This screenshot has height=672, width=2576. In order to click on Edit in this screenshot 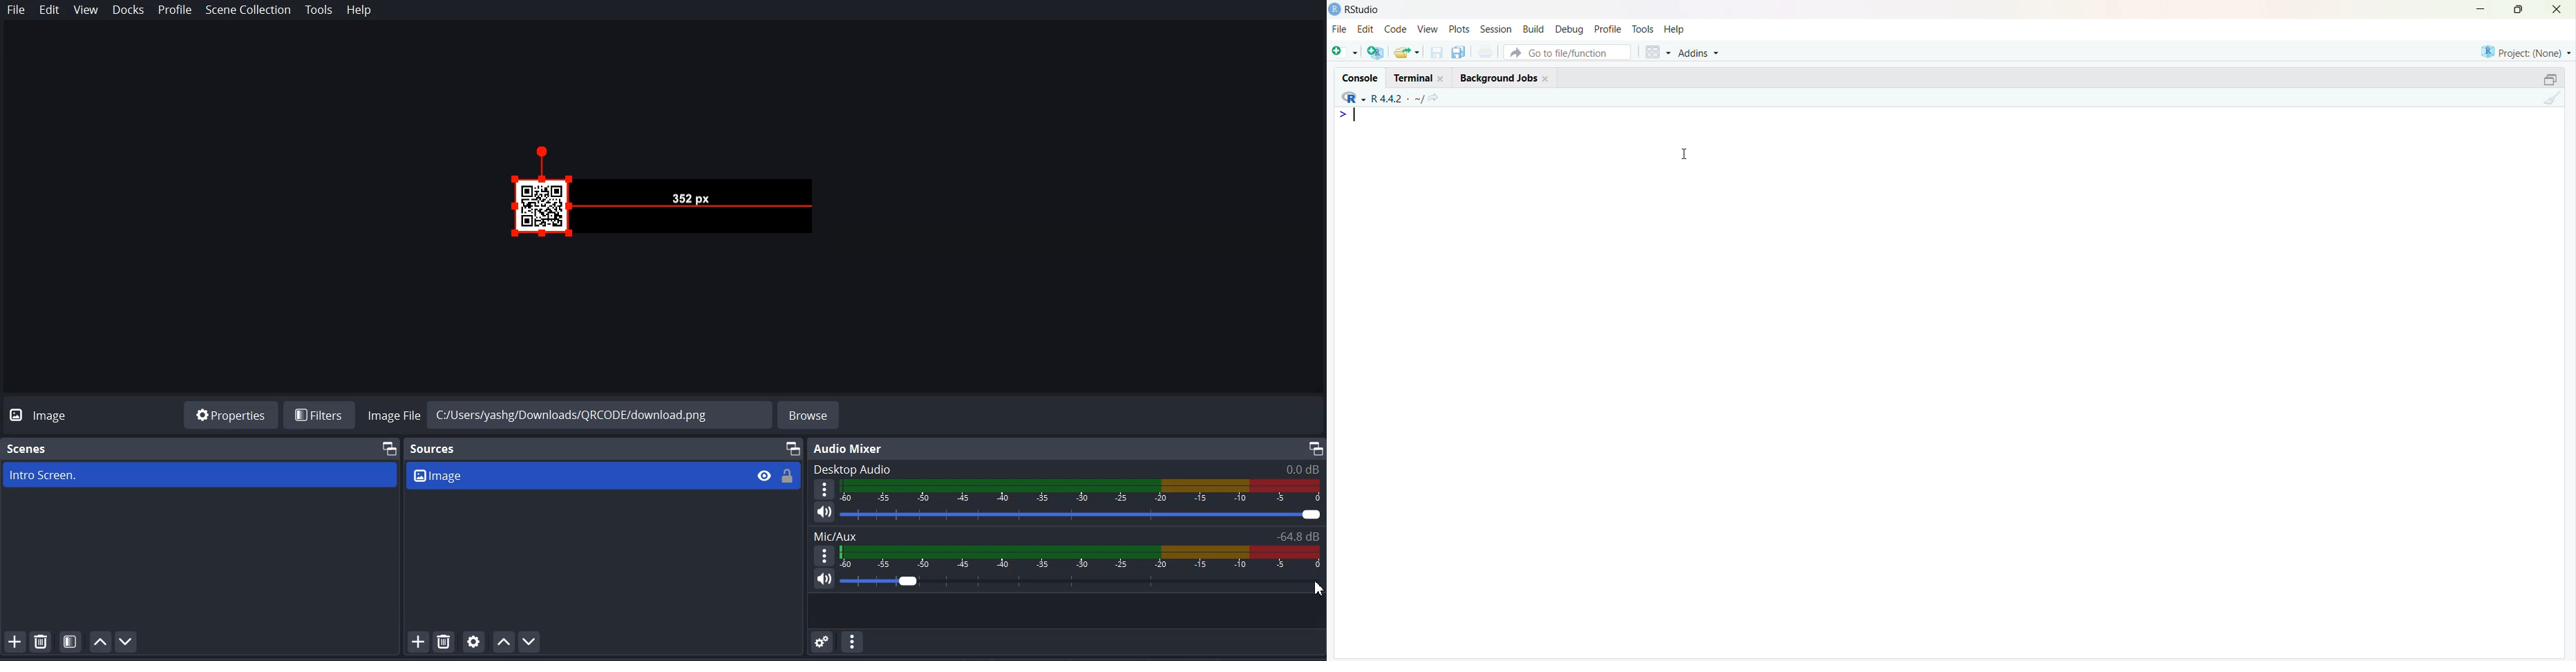, I will do `click(49, 10)`.